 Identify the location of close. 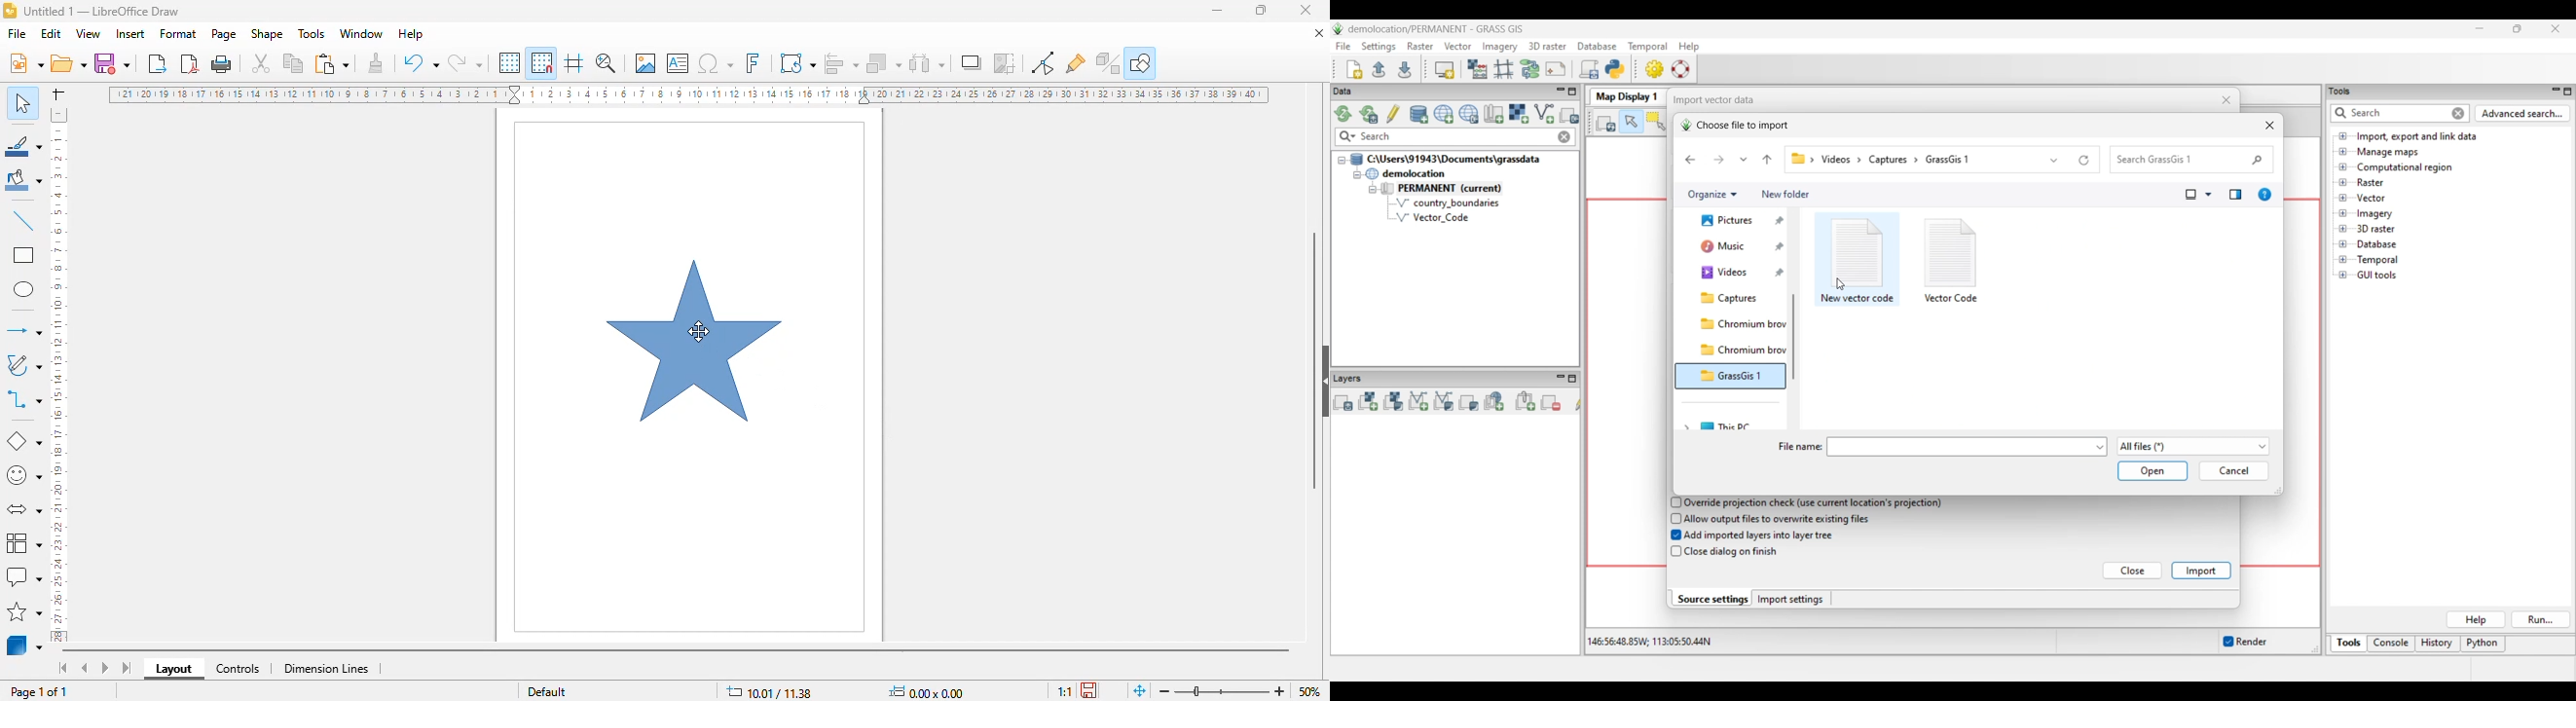
(1306, 11).